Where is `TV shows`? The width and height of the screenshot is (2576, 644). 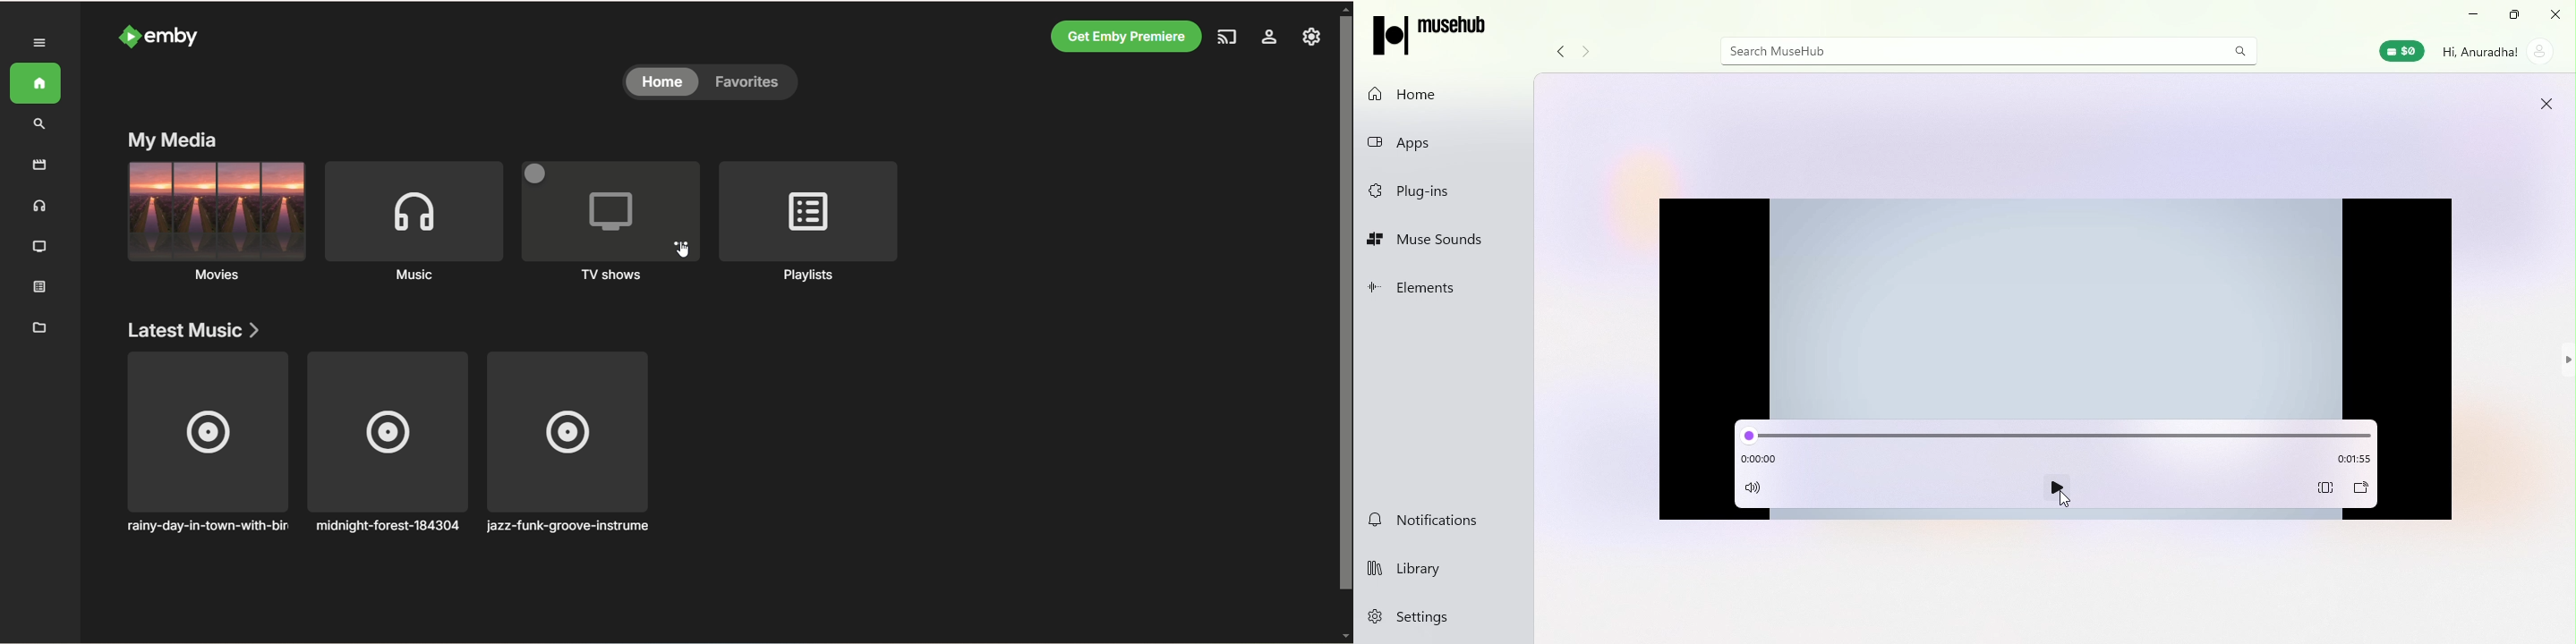
TV shows is located at coordinates (610, 219).